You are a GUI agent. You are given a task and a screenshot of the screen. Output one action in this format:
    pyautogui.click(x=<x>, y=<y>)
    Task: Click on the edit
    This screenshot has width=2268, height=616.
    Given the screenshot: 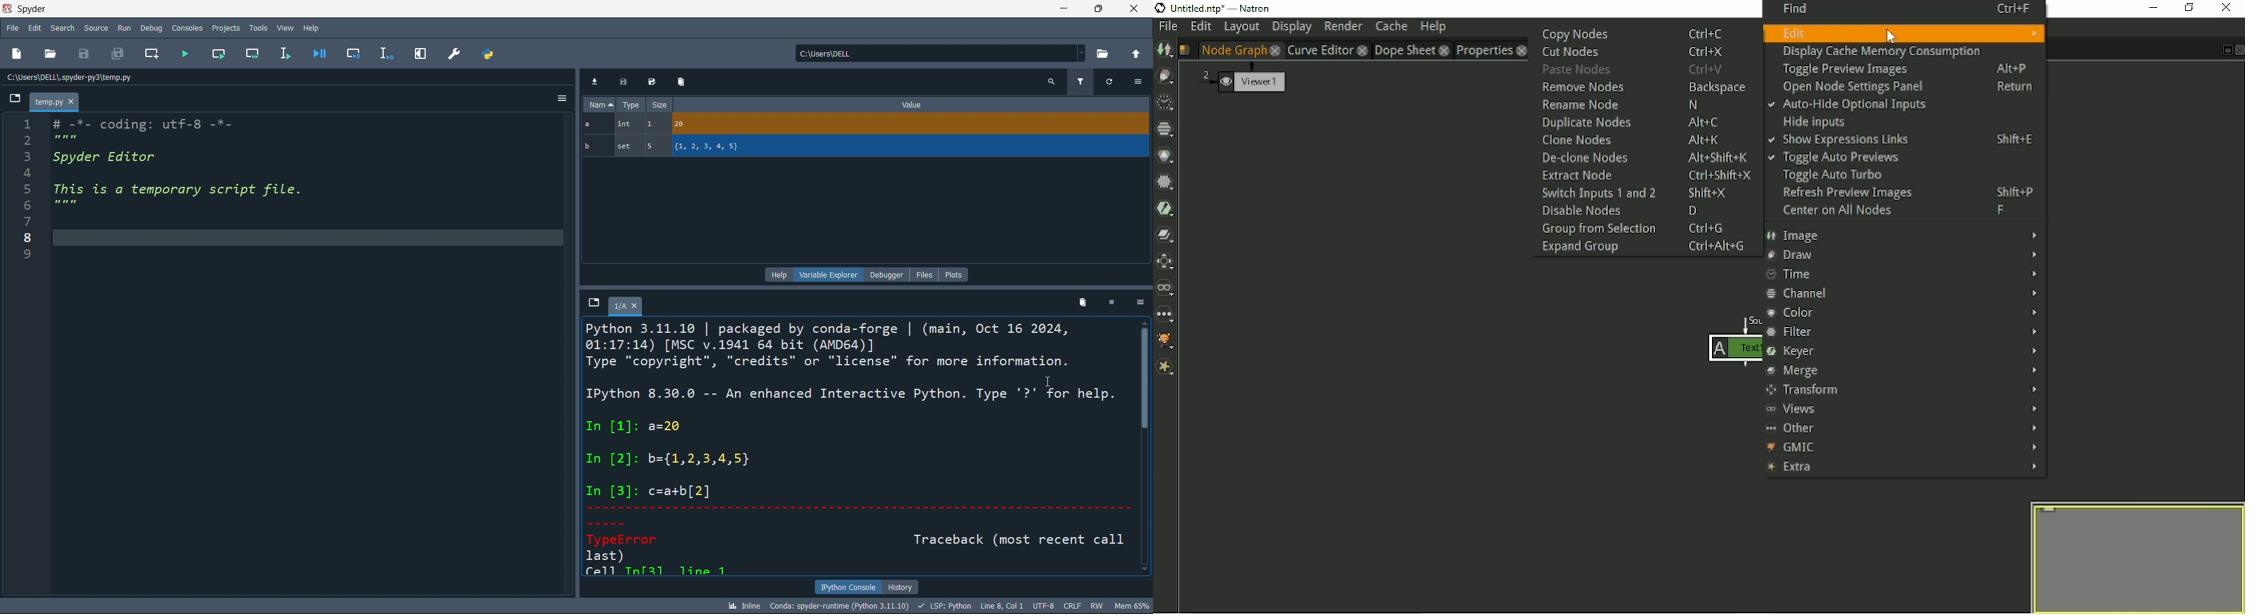 What is the action you would take?
    pyautogui.click(x=35, y=29)
    